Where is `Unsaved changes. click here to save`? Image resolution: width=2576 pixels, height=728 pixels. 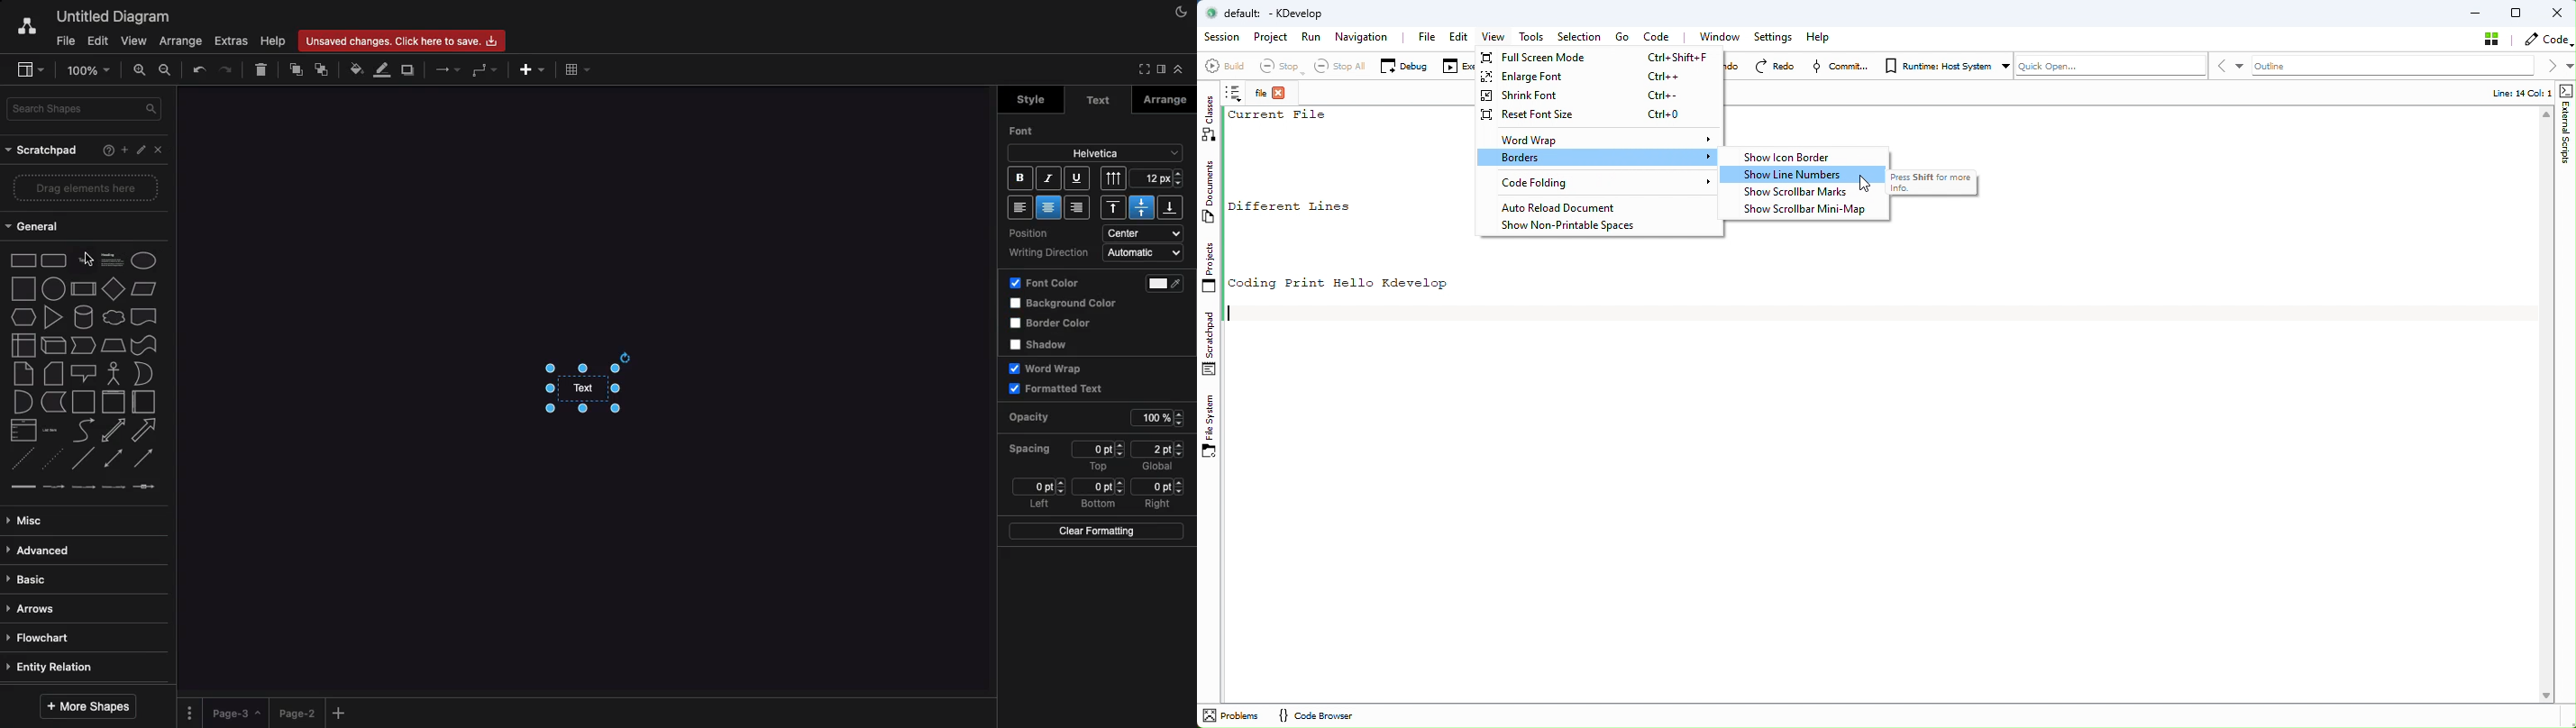 Unsaved changes. click here to save is located at coordinates (400, 40).